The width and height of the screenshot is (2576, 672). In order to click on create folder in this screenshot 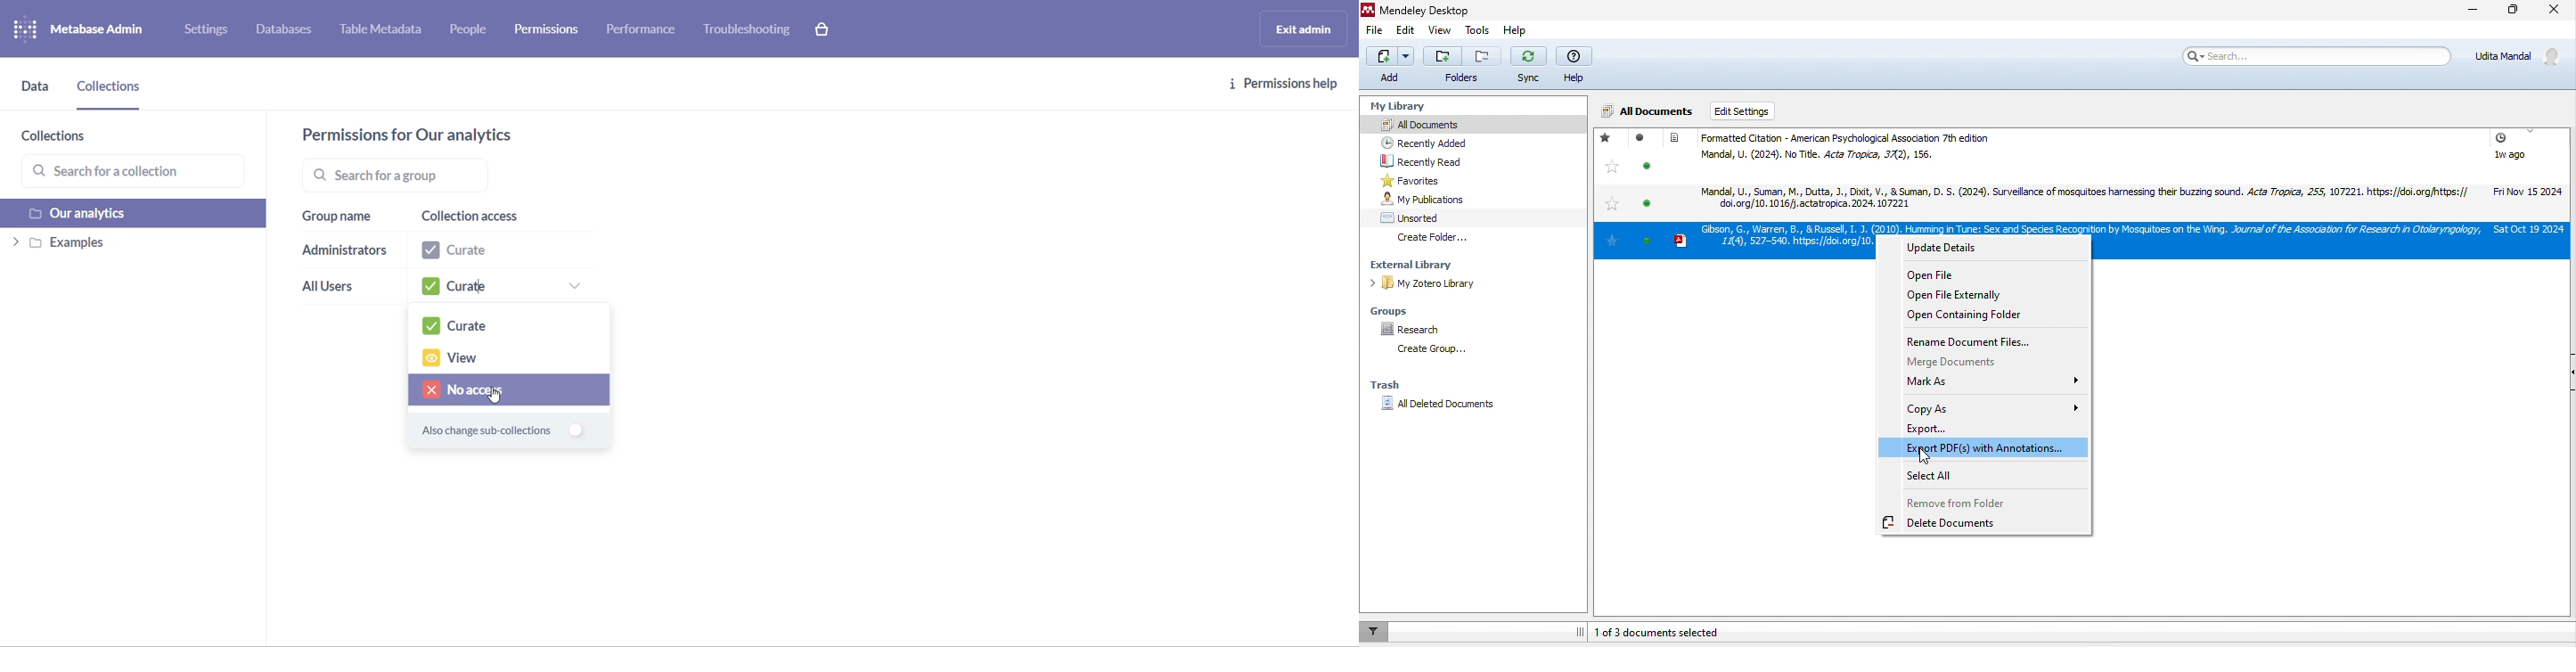, I will do `click(1437, 238)`.